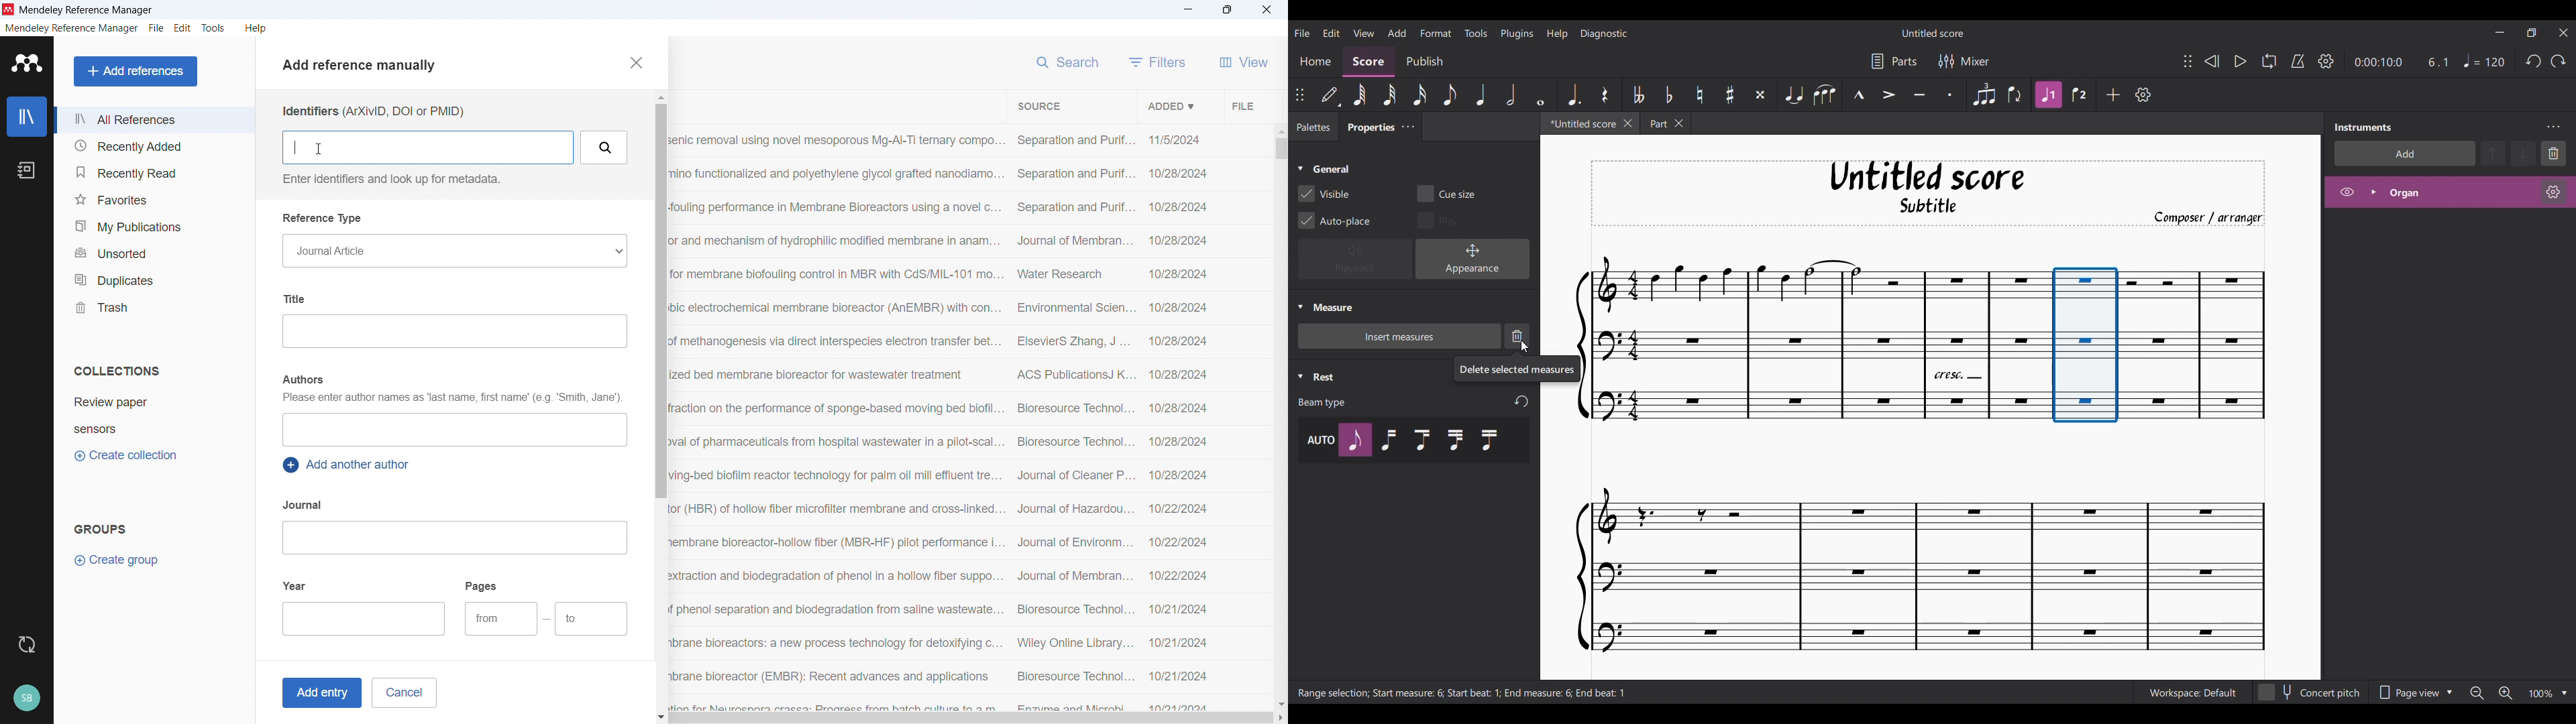 The height and width of the screenshot is (728, 2576). What do you see at coordinates (1521, 402) in the screenshot?
I see `Undo changes made` at bounding box center [1521, 402].